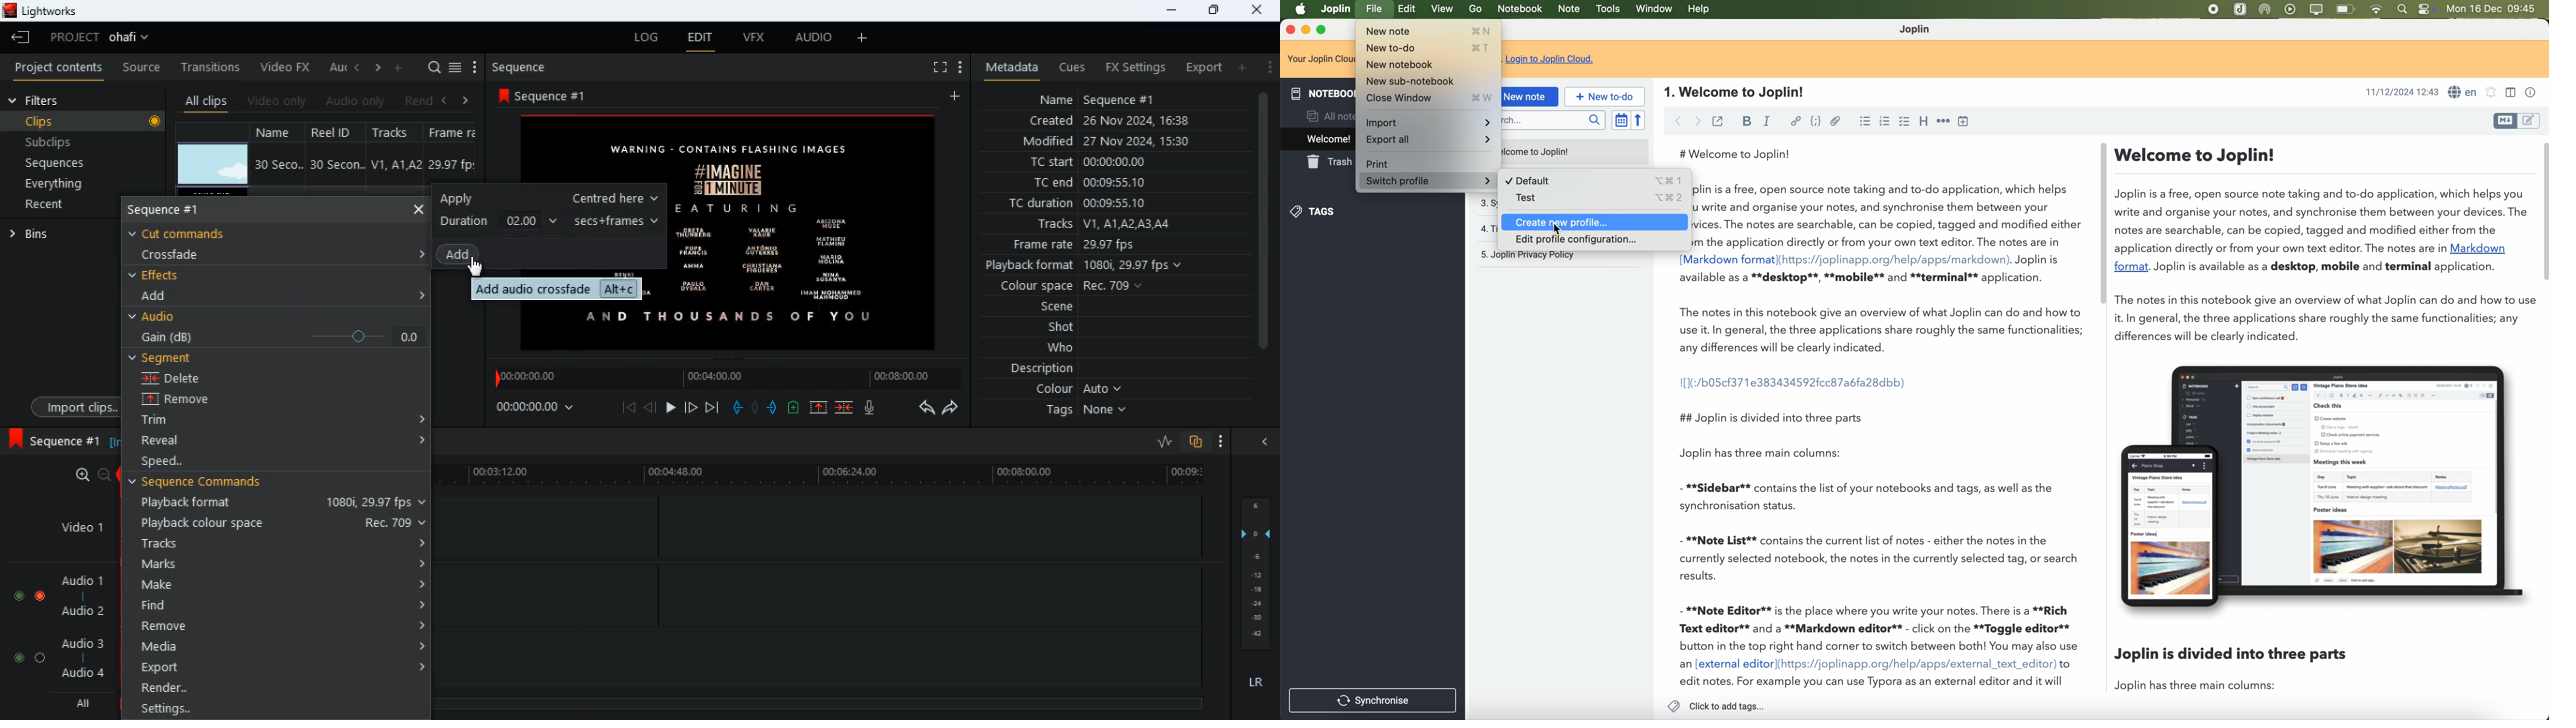 This screenshot has width=2576, height=728. Describe the element at coordinates (1320, 212) in the screenshot. I see `tags` at that location.